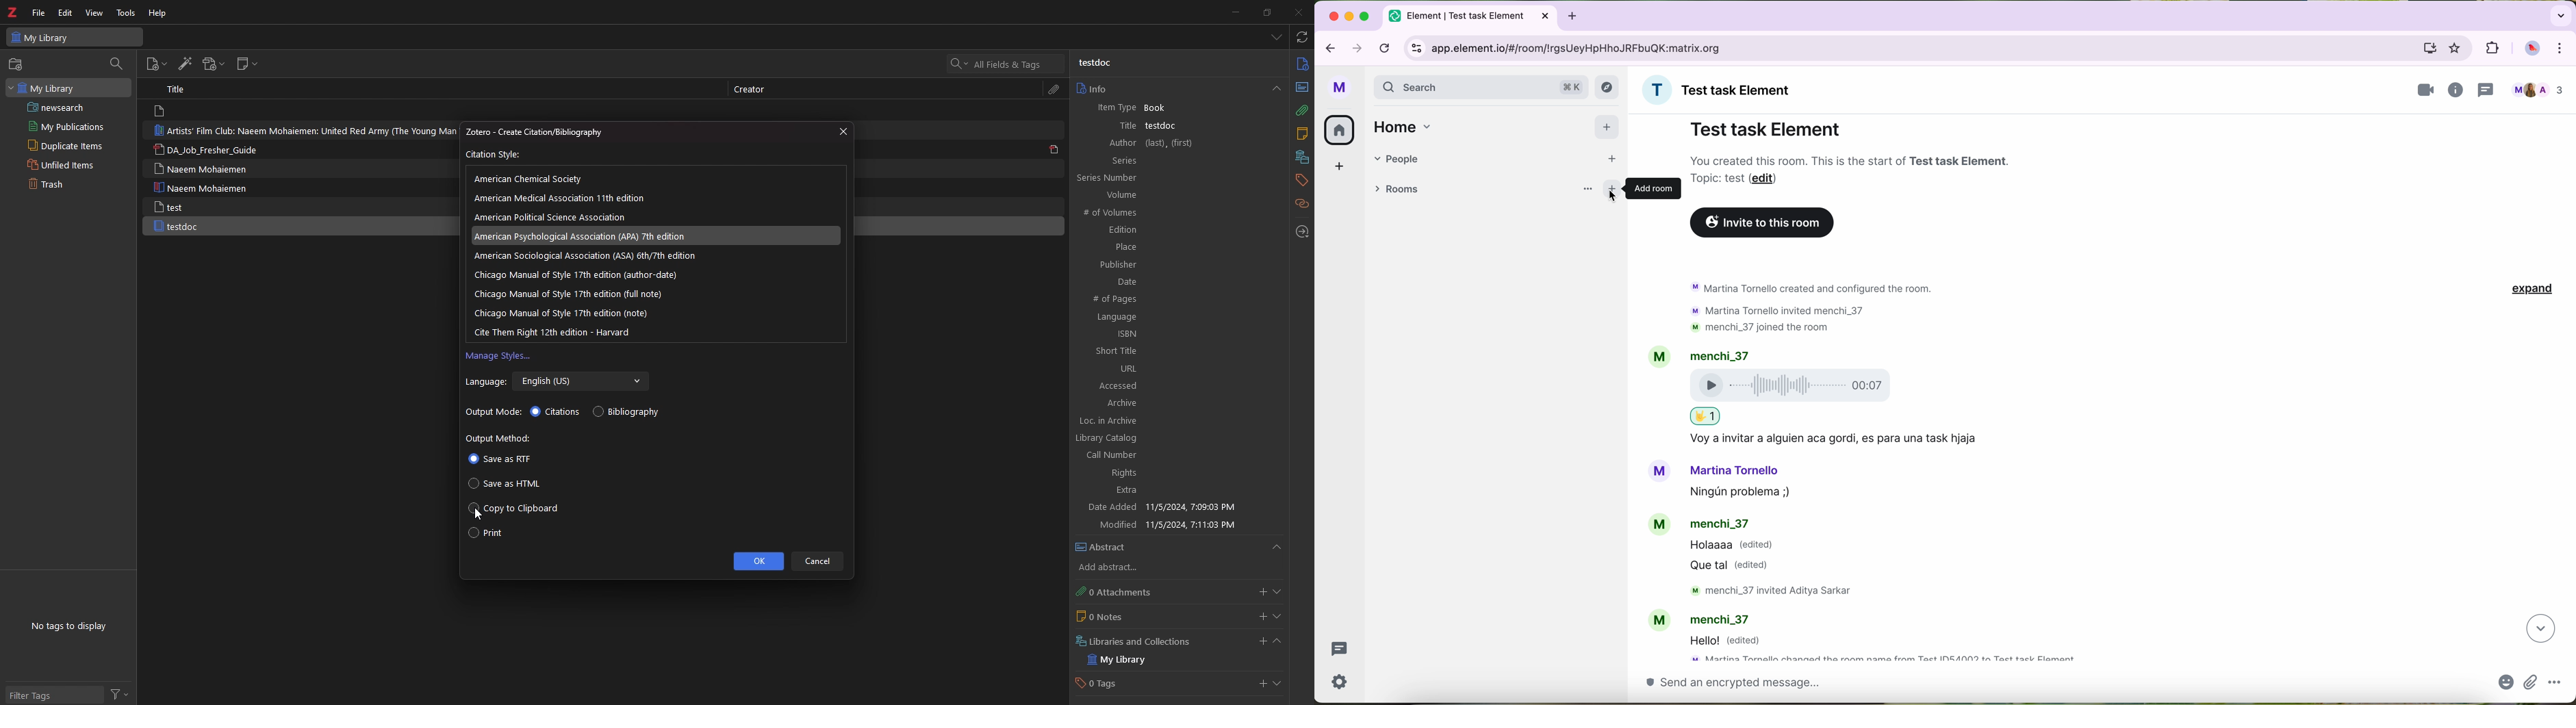  Describe the element at coordinates (1266, 12) in the screenshot. I see `resize` at that location.